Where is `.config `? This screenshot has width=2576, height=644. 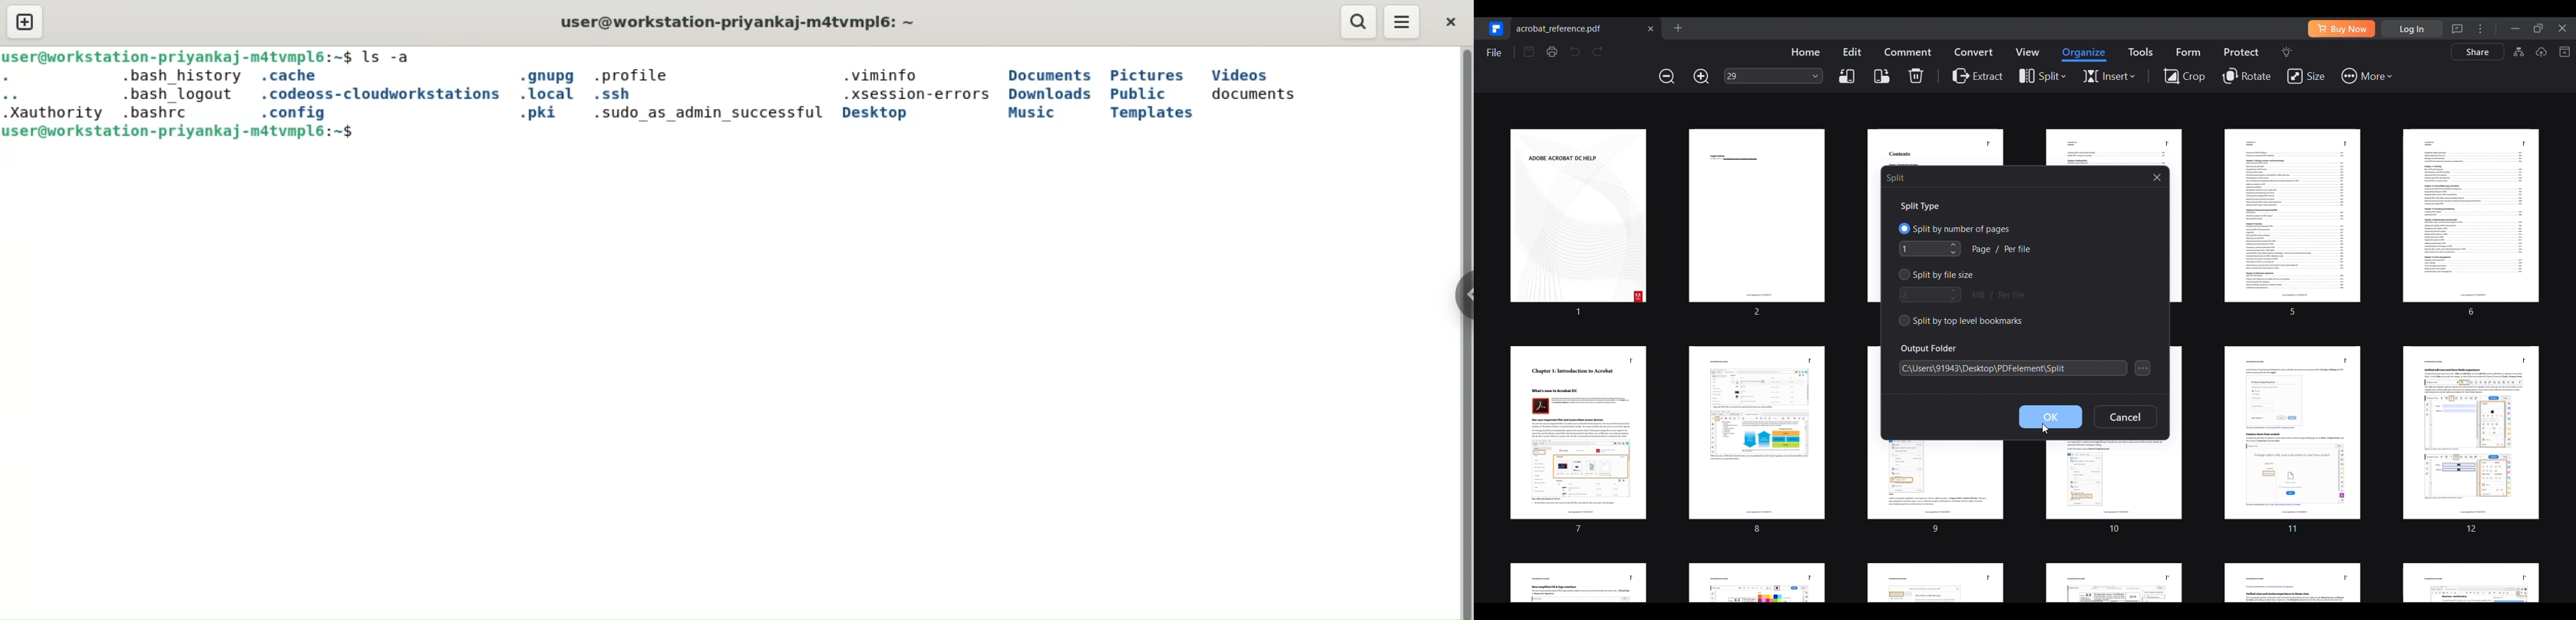 .config  is located at coordinates (302, 114).